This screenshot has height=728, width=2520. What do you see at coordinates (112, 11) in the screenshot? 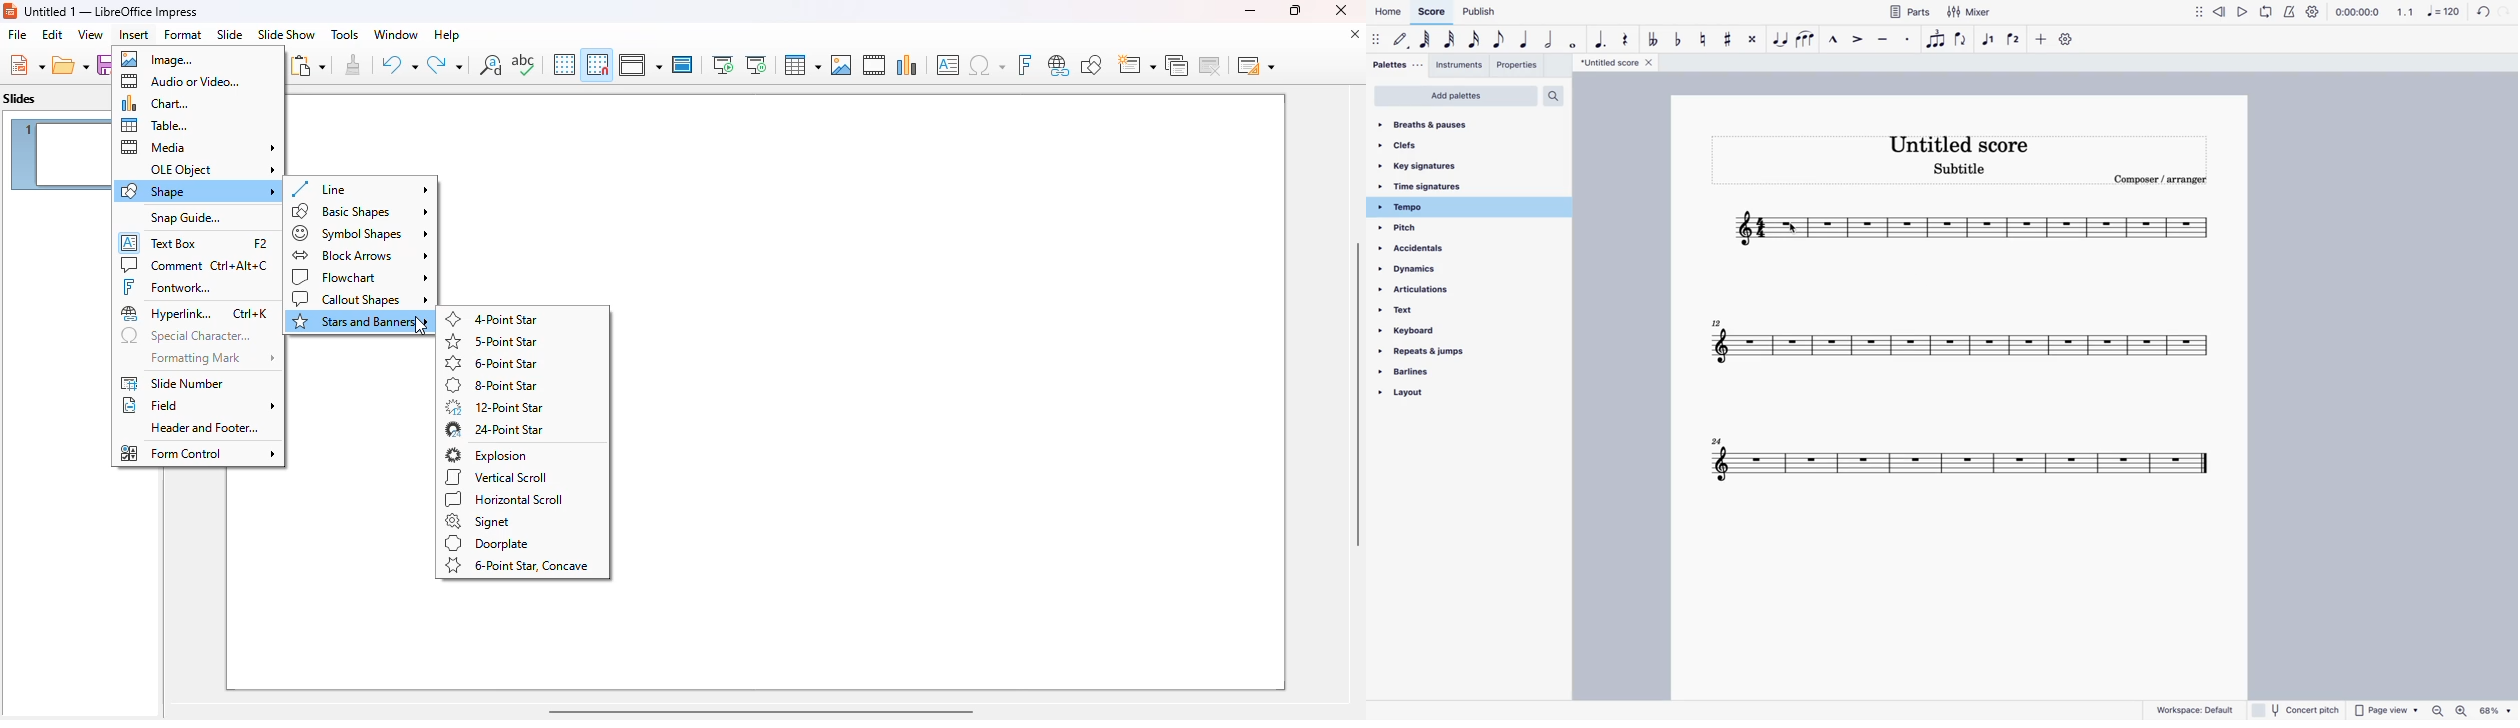
I see `title` at bounding box center [112, 11].